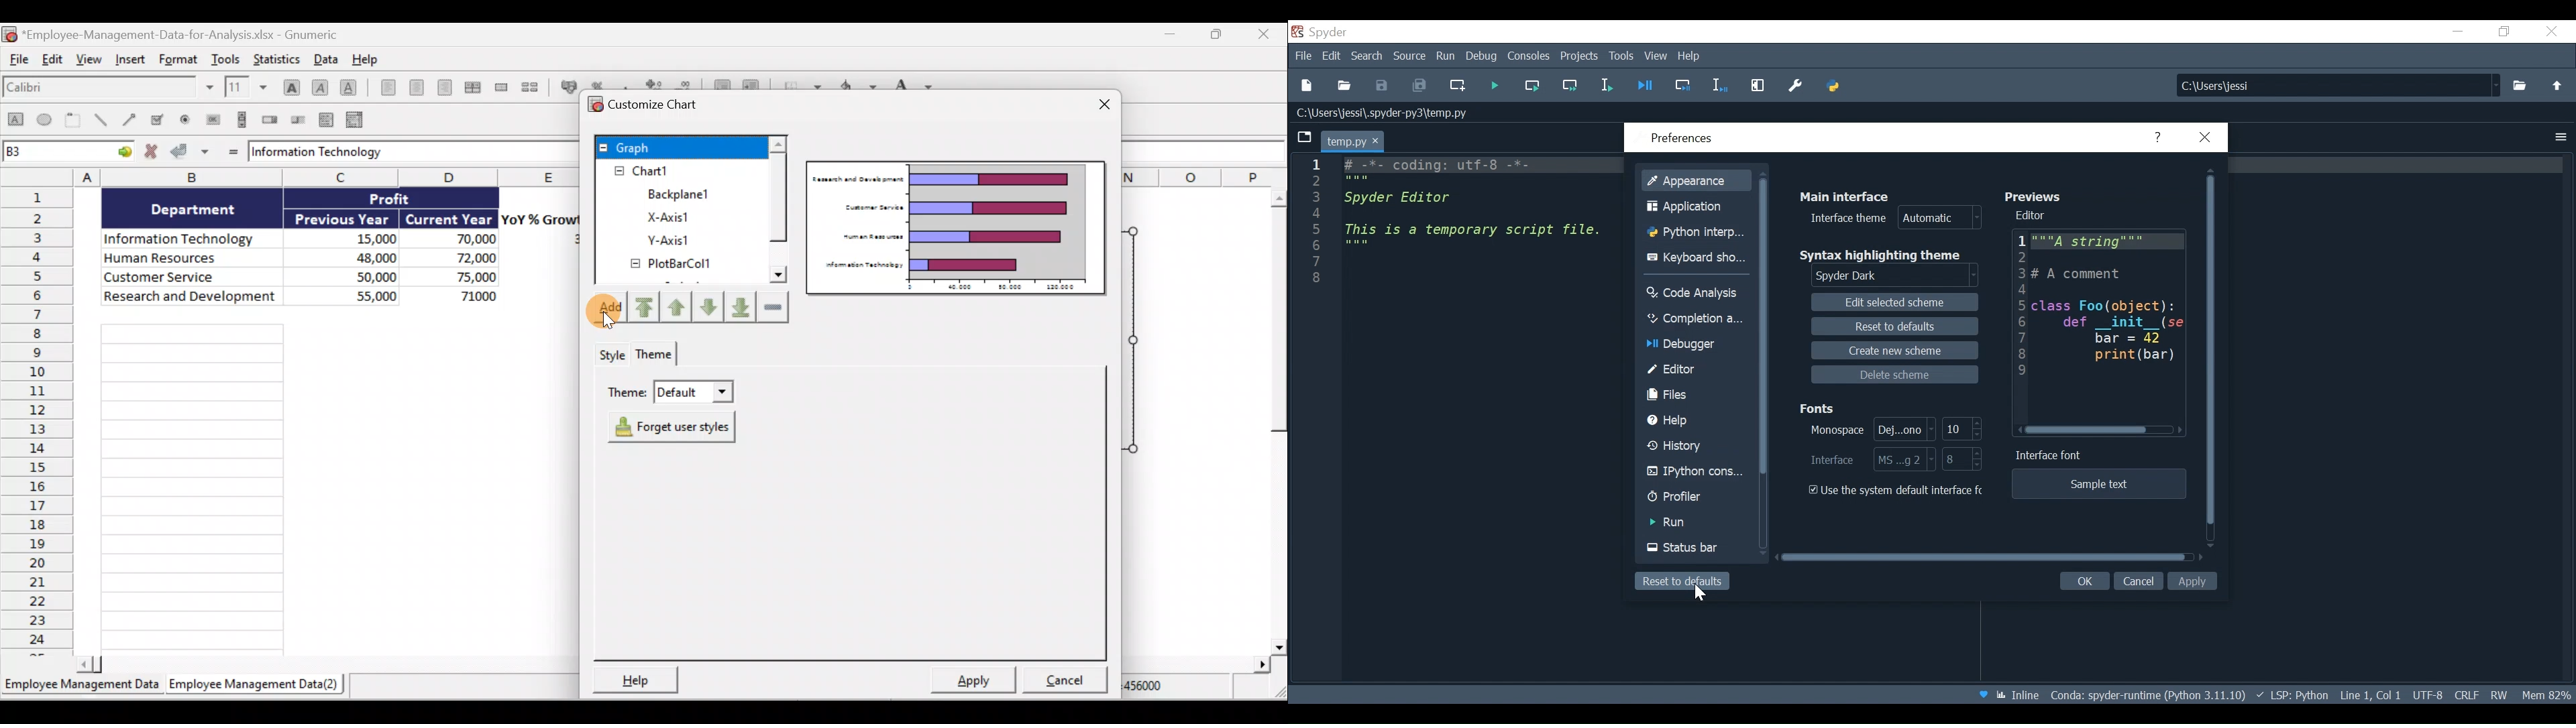  I want to click on Browse Tabs, so click(1305, 138).